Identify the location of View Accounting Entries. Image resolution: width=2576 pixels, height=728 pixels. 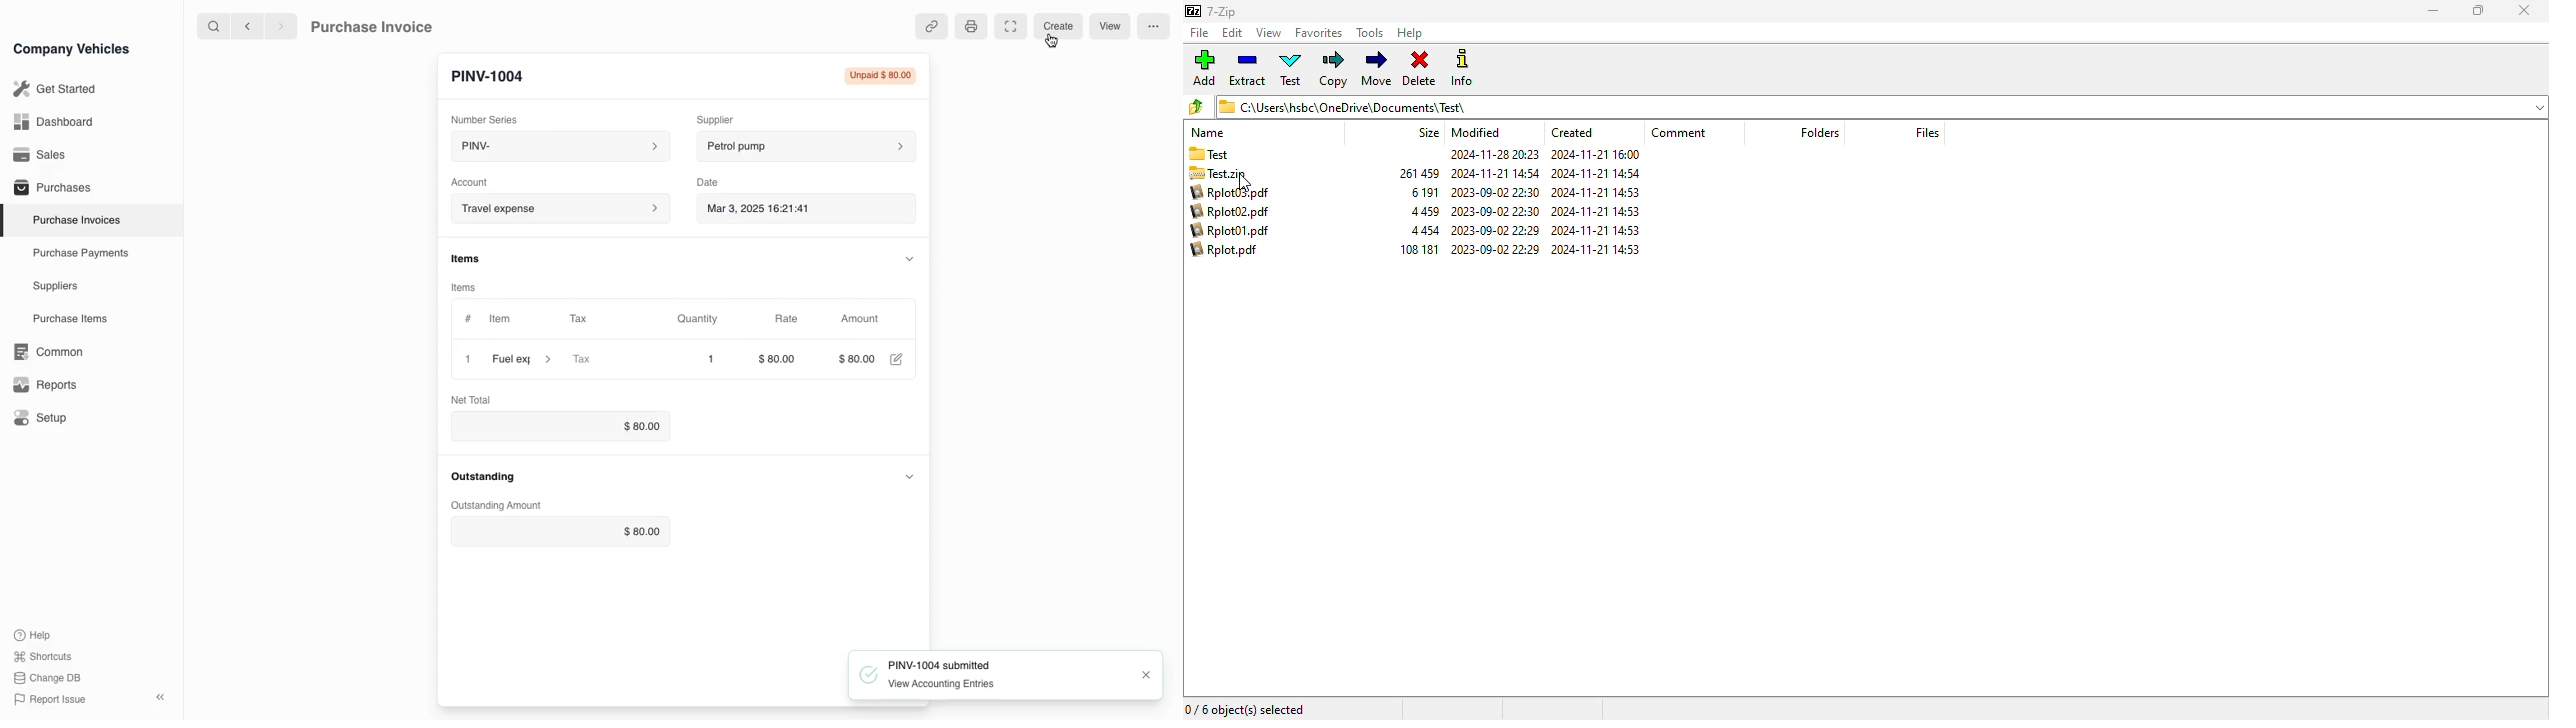
(941, 686).